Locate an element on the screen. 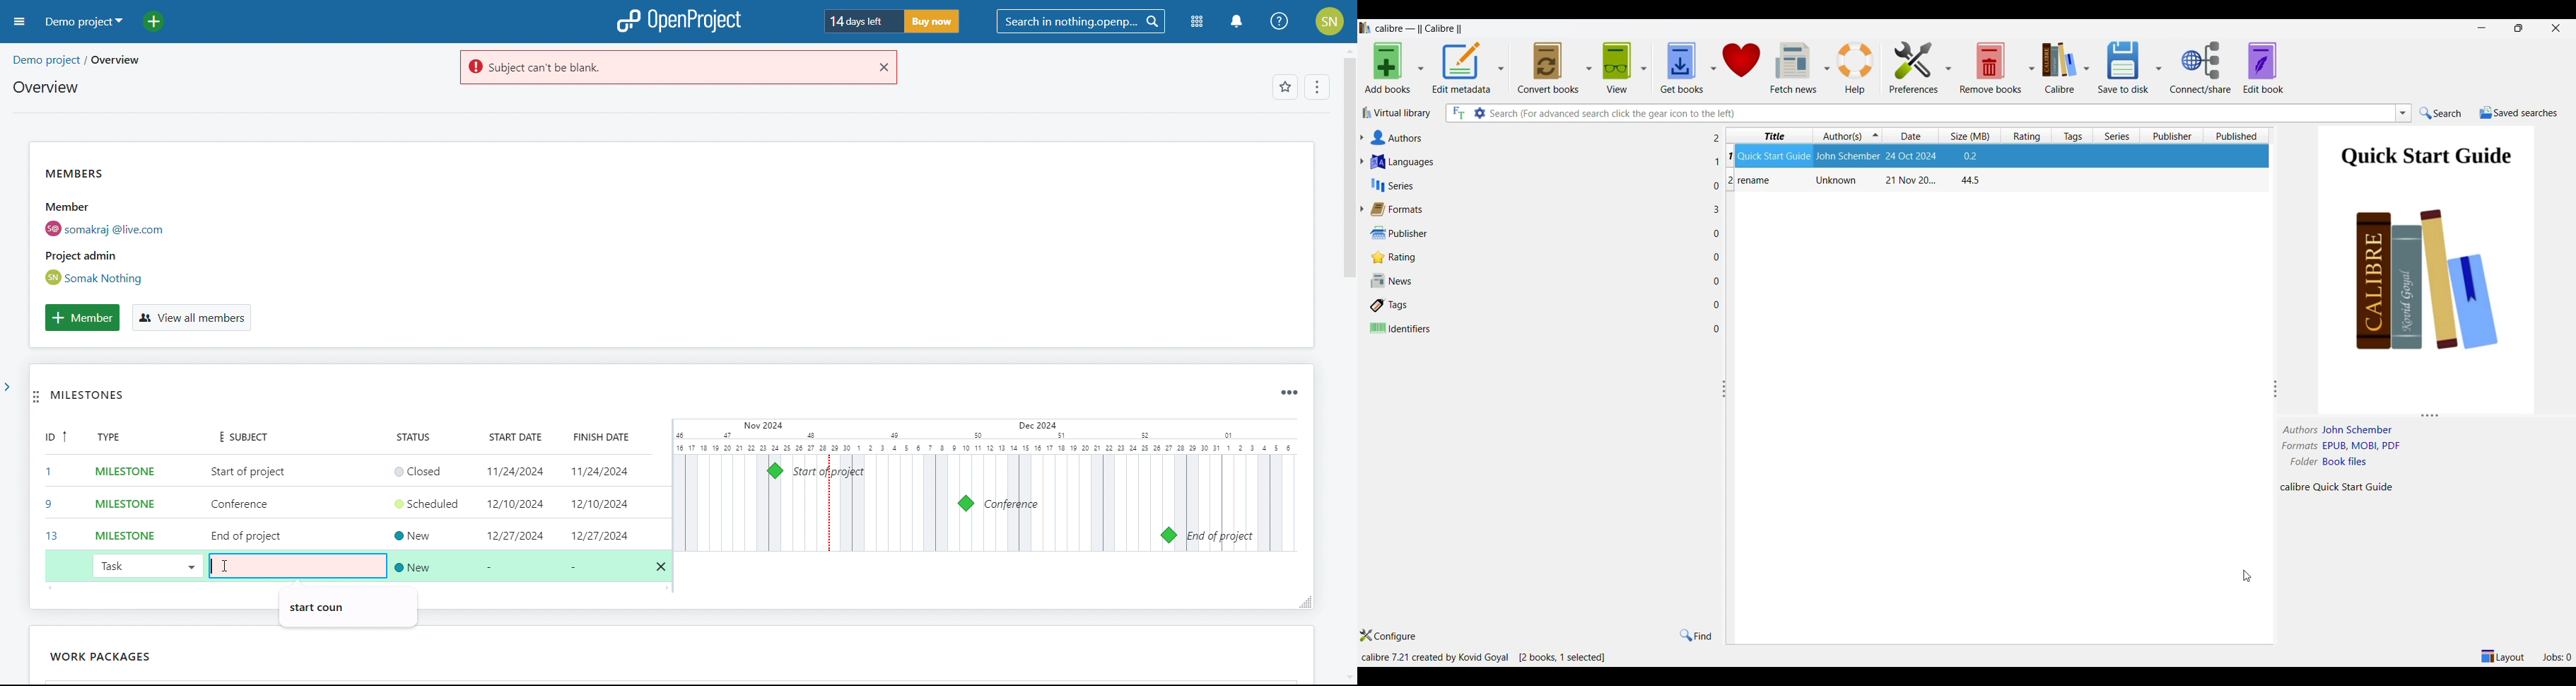 This screenshot has height=700, width=2576. demo project is located at coordinates (82, 21).